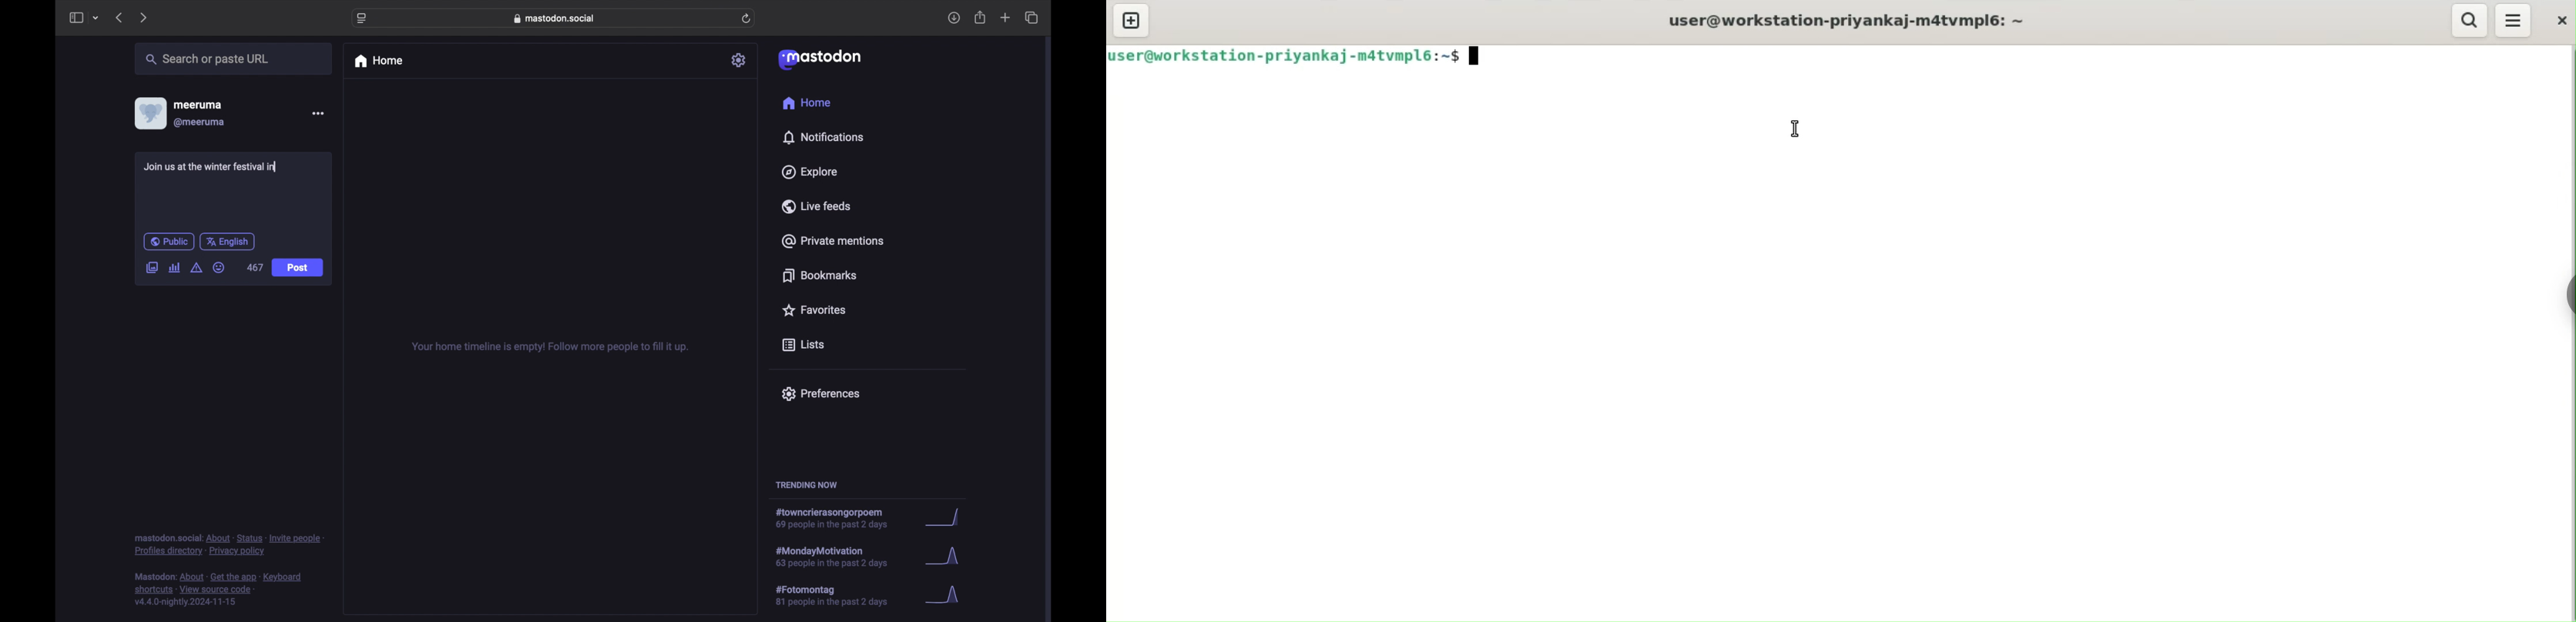  I want to click on menu, so click(2513, 20).